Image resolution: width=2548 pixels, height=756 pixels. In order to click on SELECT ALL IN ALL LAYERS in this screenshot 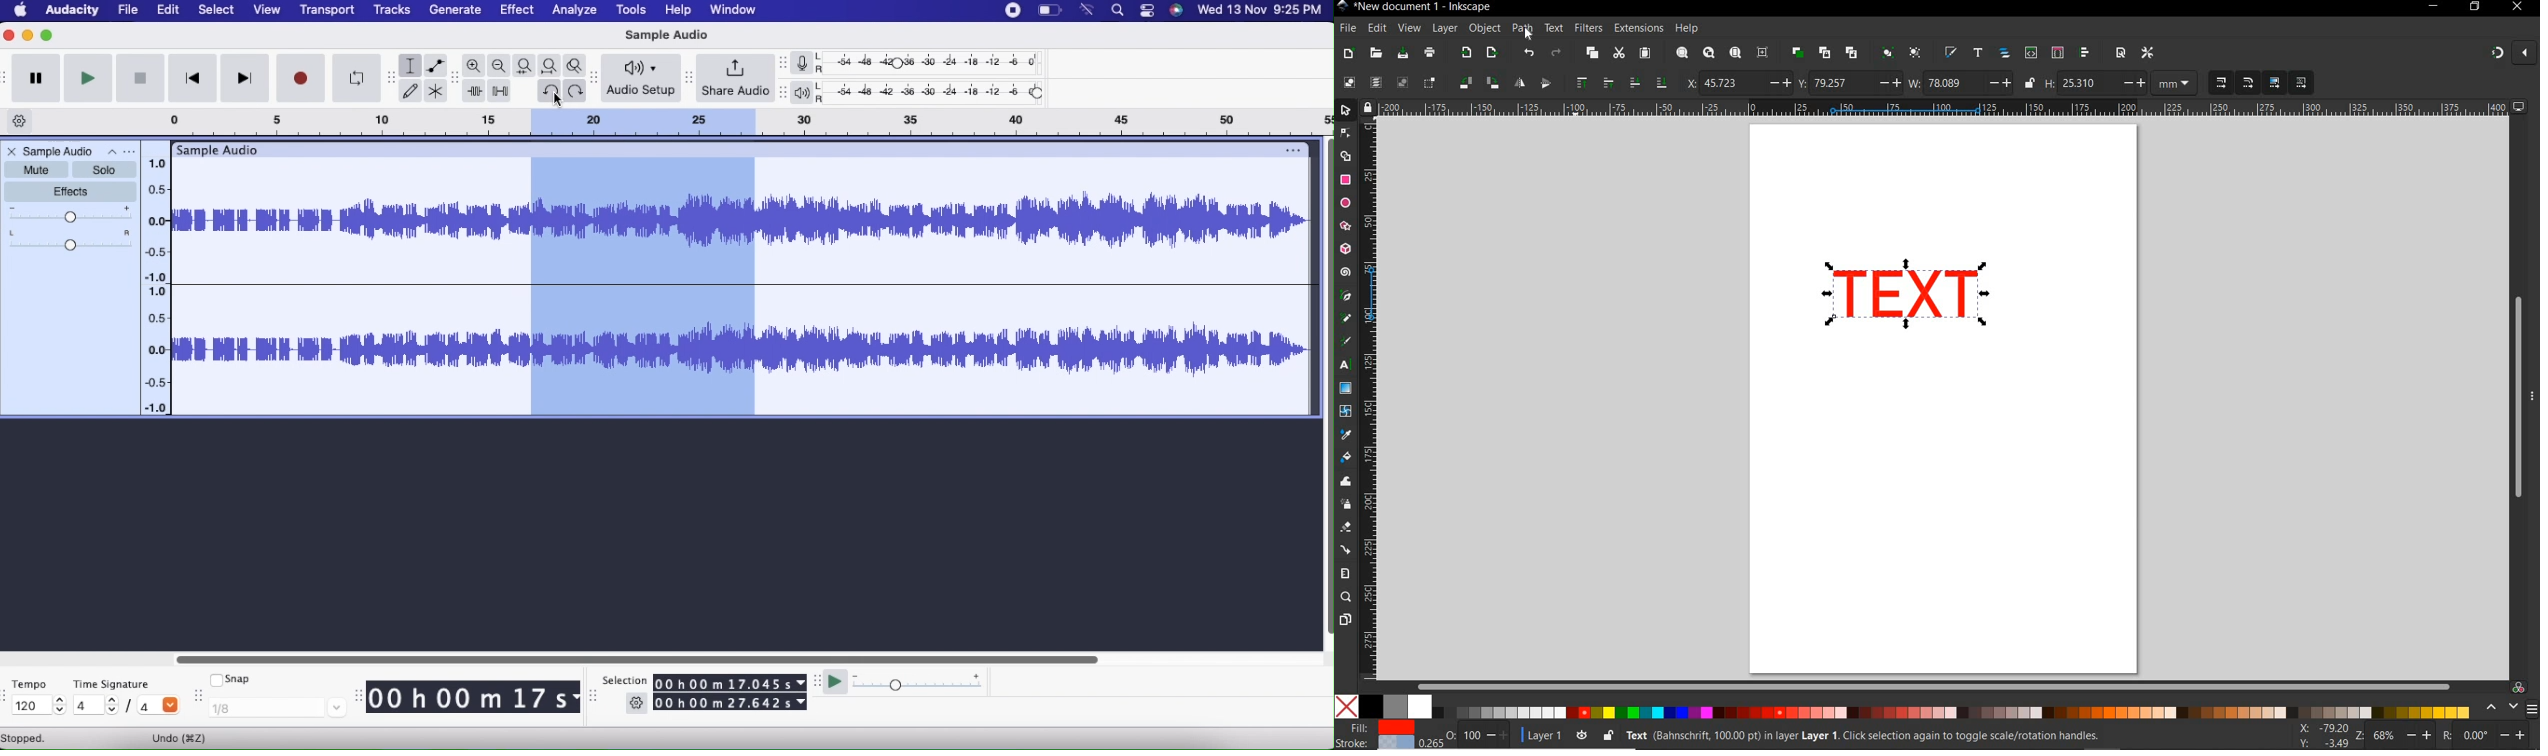, I will do `click(1375, 83)`.